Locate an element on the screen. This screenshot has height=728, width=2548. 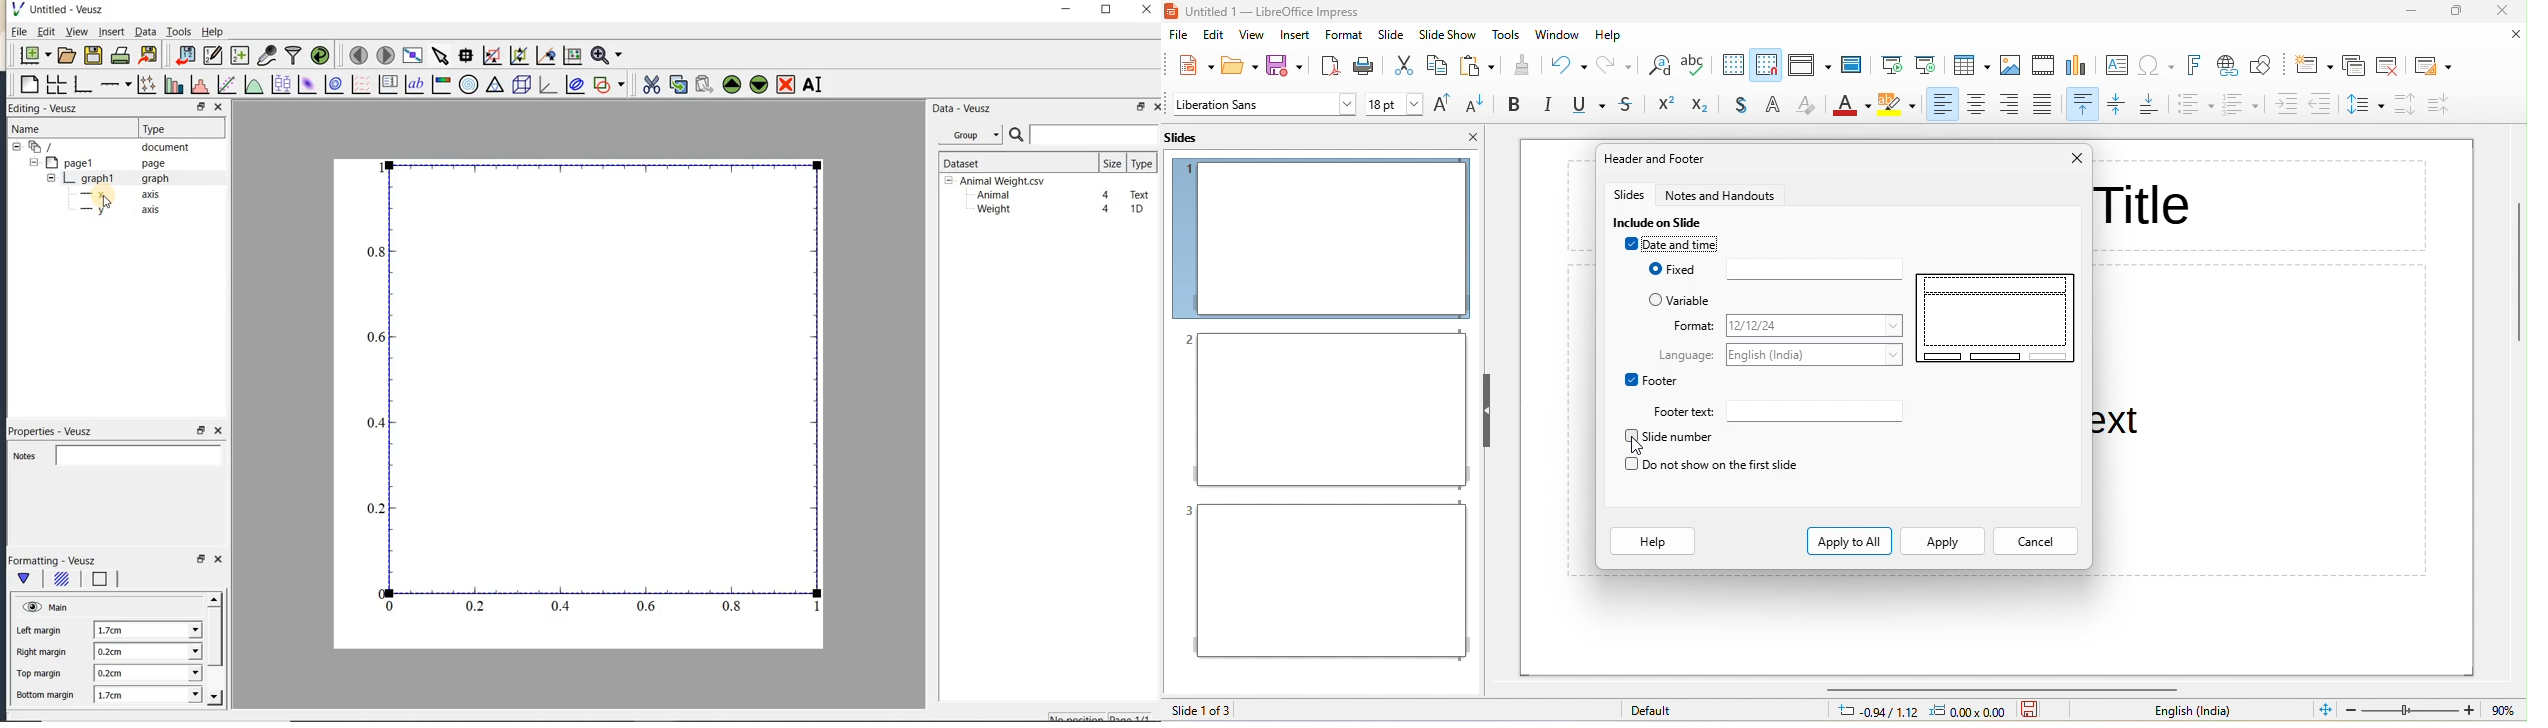
clone formatting is located at coordinates (1522, 65).